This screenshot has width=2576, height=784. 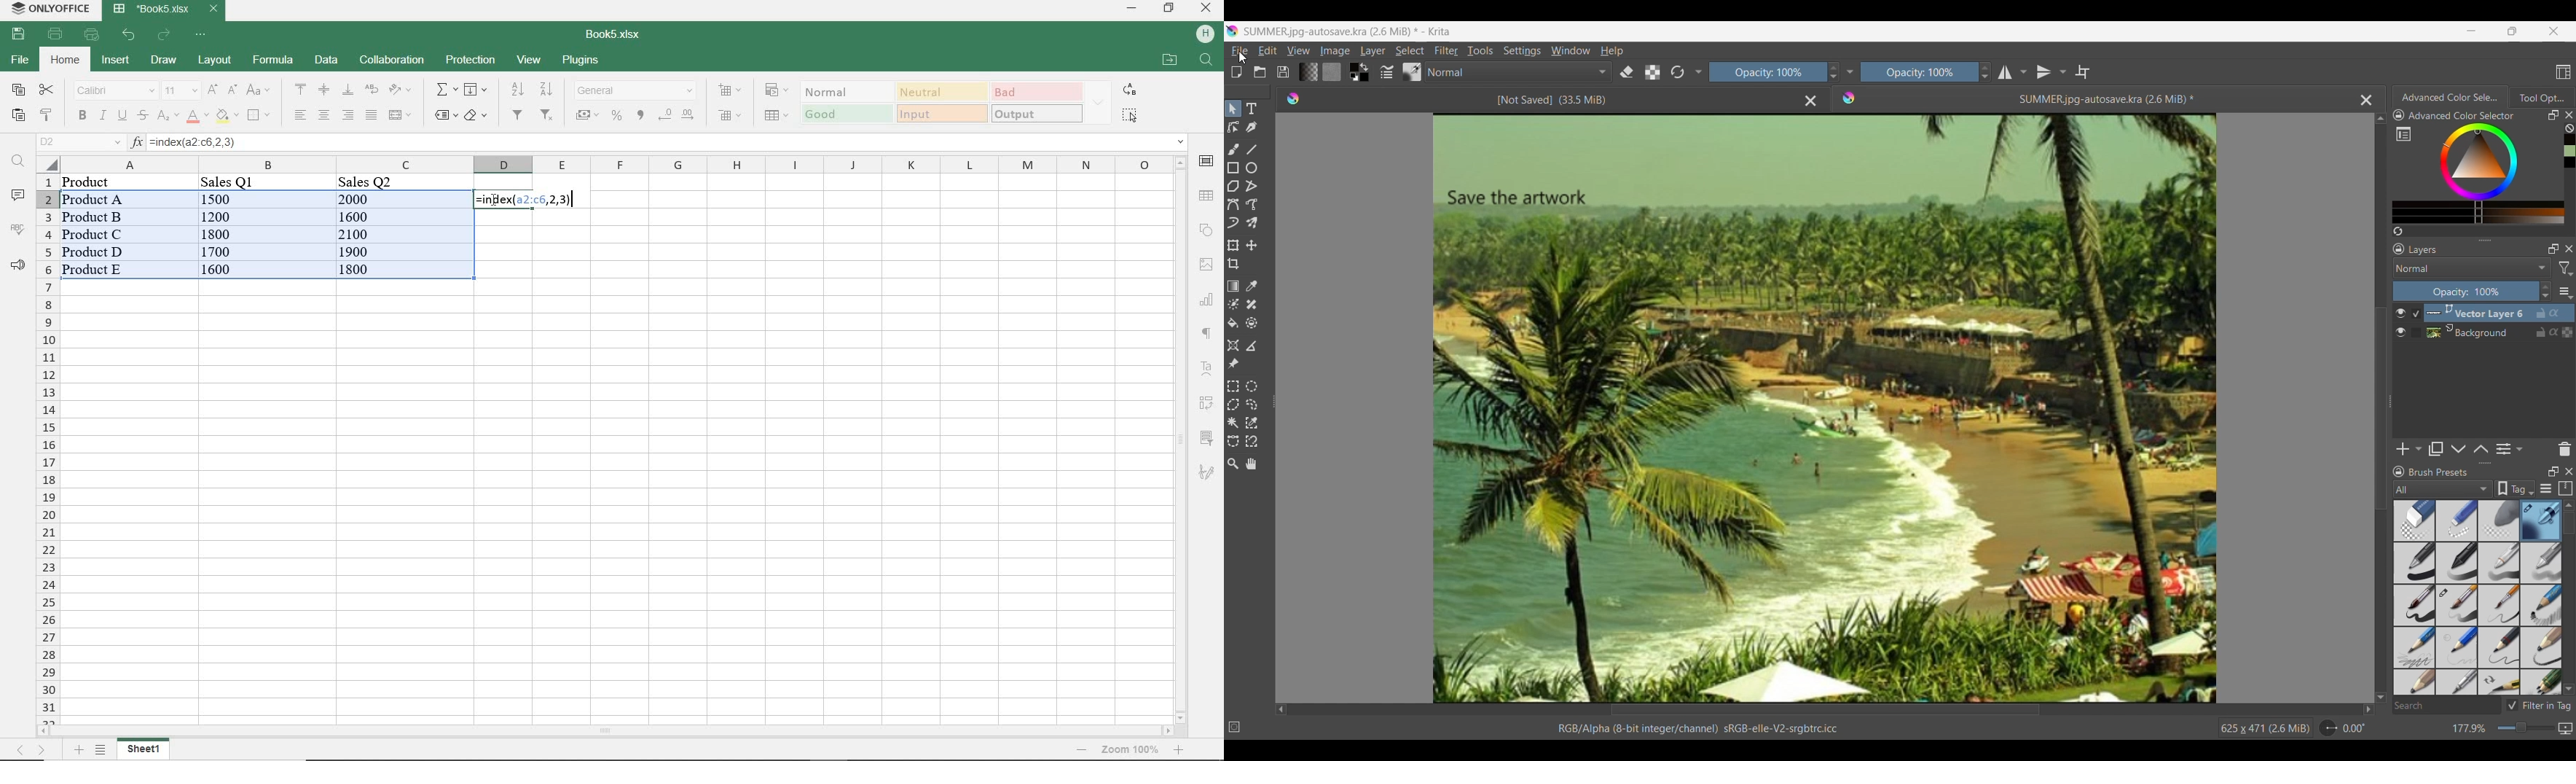 What do you see at coordinates (1232, 464) in the screenshot?
I see `Zoom tool` at bounding box center [1232, 464].